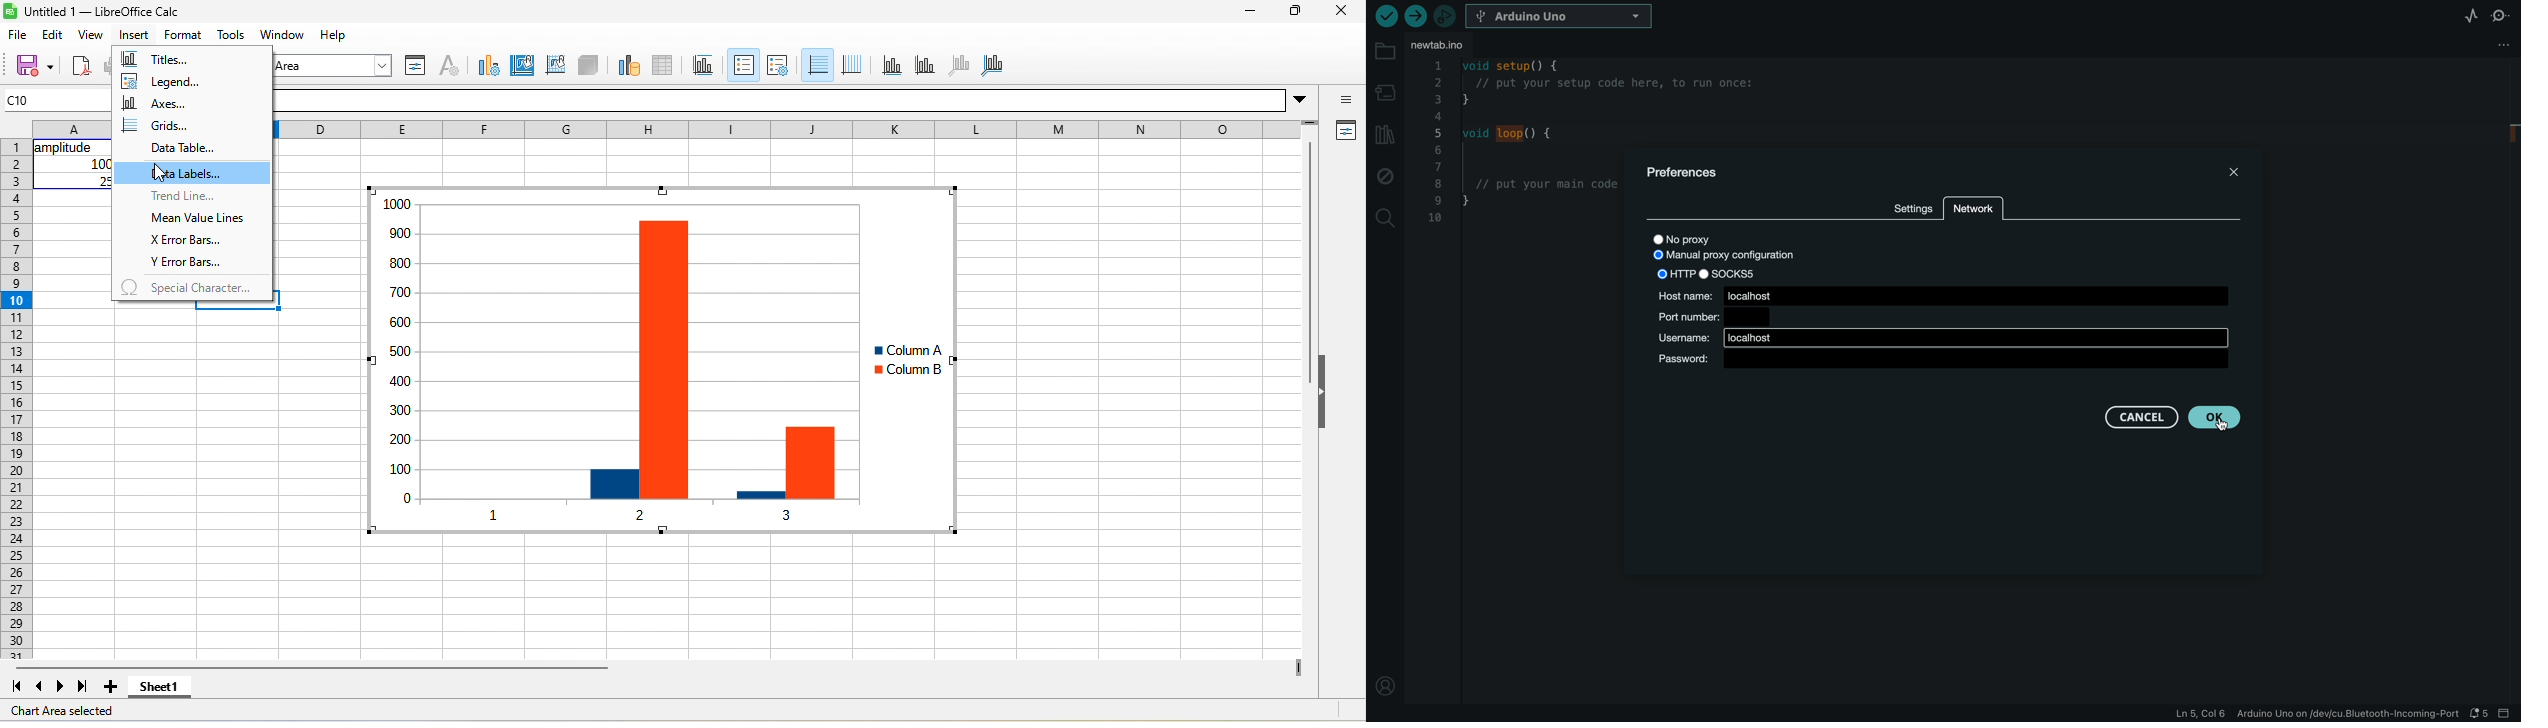 The width and height of the screenshot is (2548, 728). Describe the element at coordinates (104, 181) in the screenshot. I see `25` at that location.